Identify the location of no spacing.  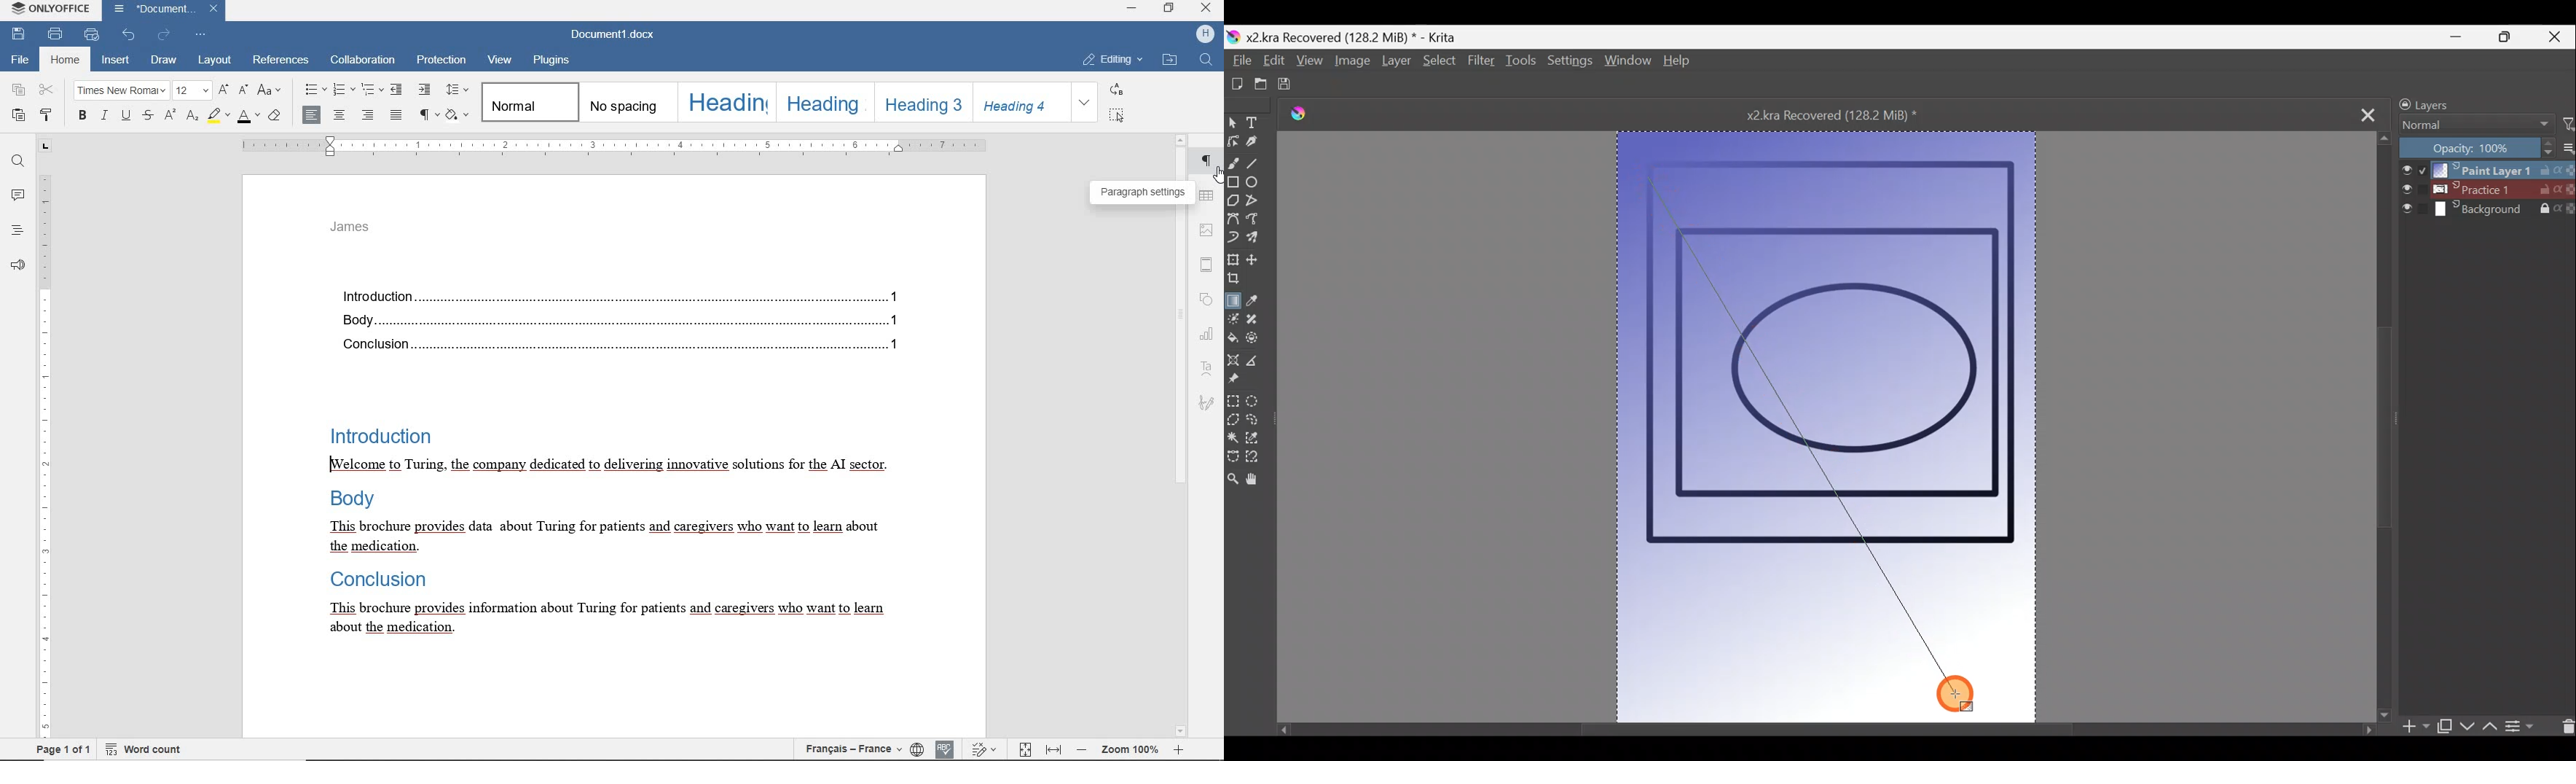
(625, 103).